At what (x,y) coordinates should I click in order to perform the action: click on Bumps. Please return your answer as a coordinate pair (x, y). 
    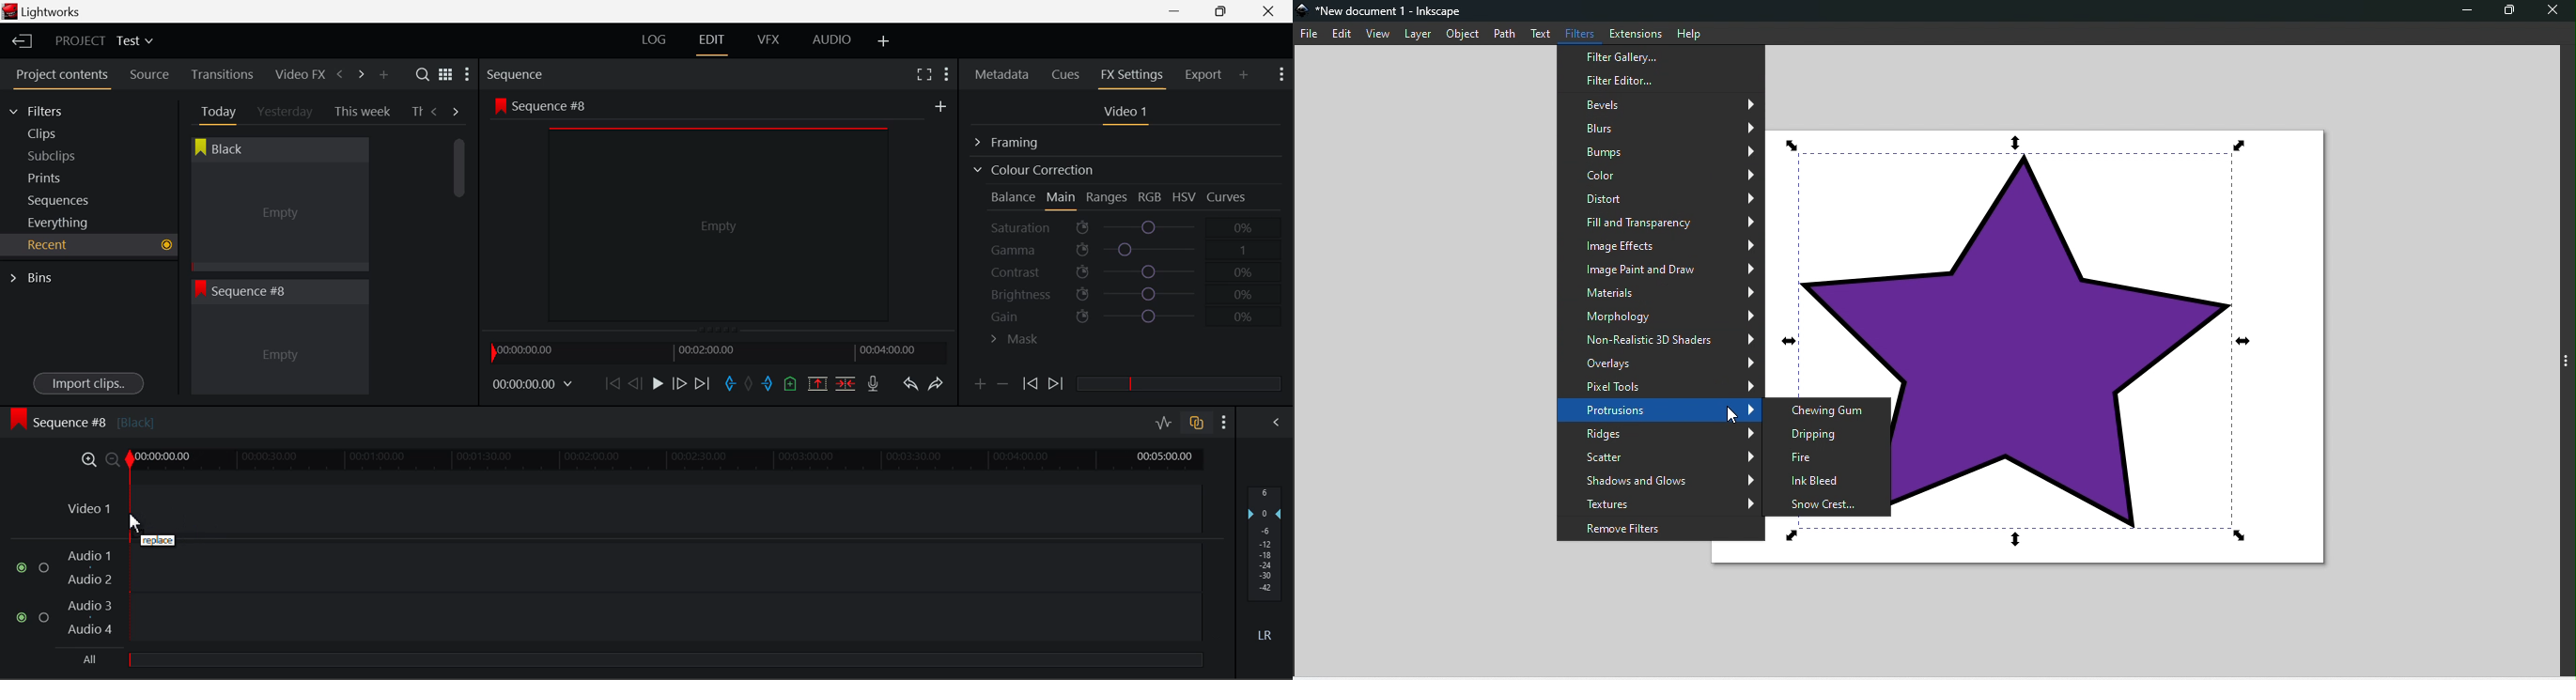
    Looking at the image, I should click on (1661, 149).